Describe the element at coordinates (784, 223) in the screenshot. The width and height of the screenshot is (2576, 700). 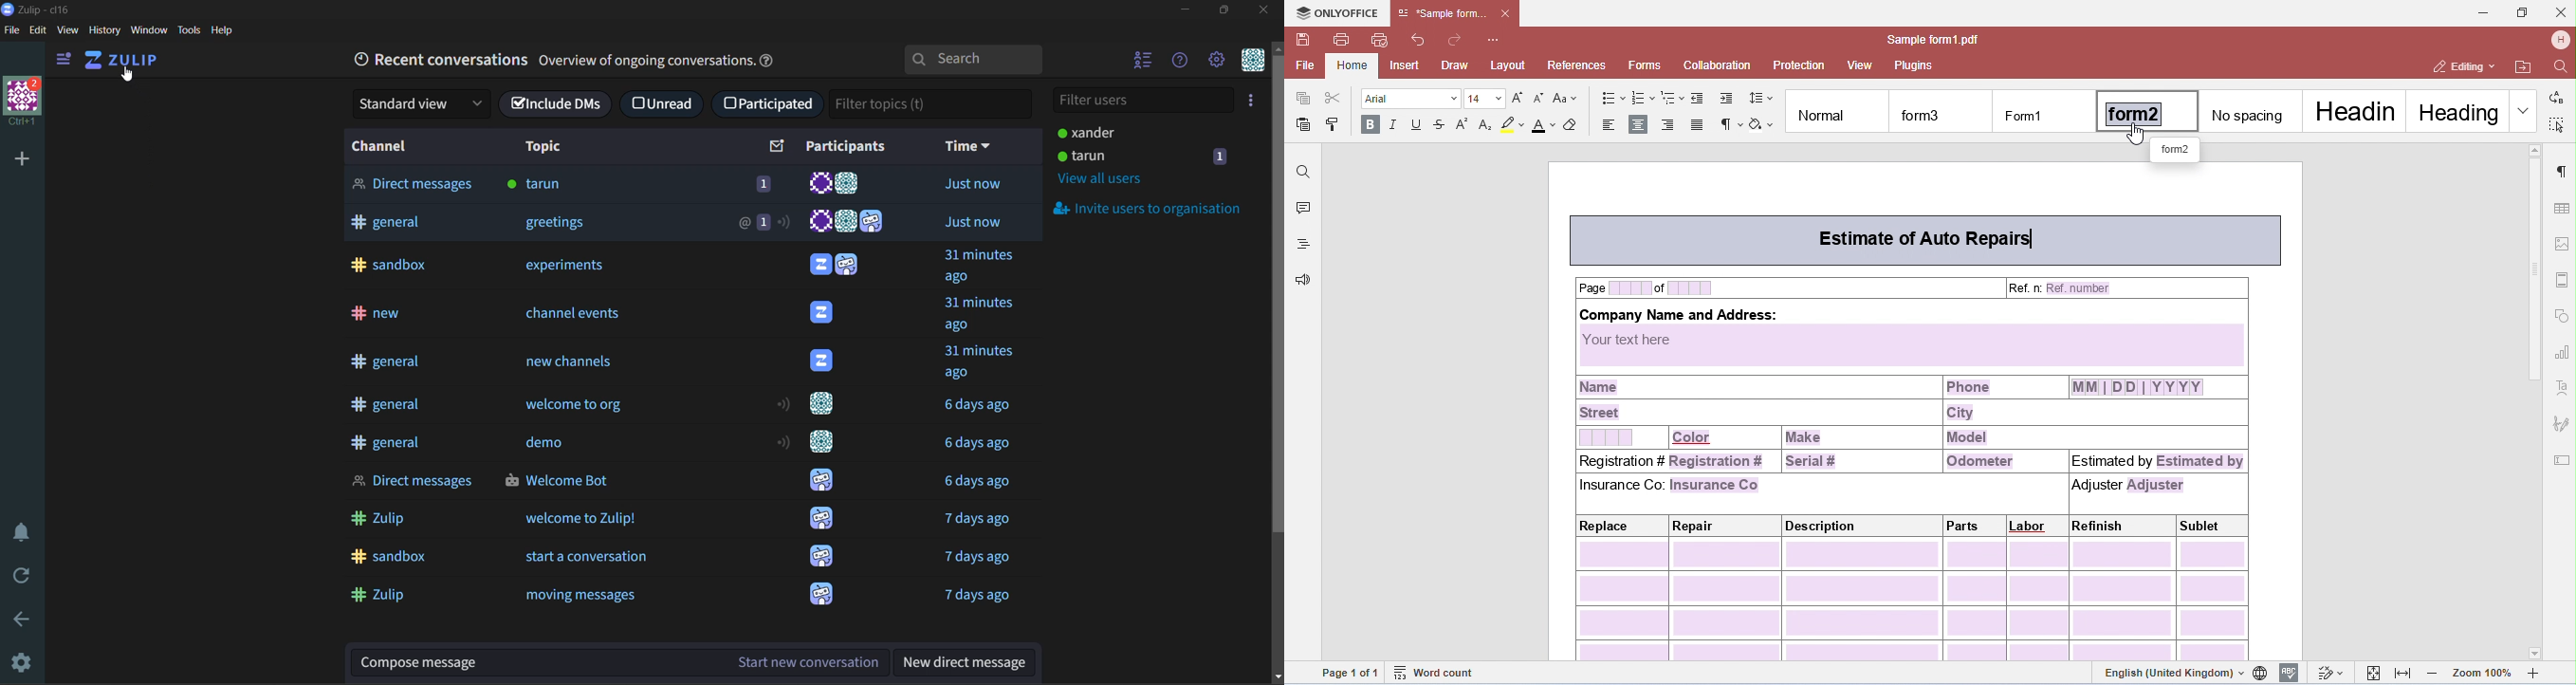
I see `notification` at that location.